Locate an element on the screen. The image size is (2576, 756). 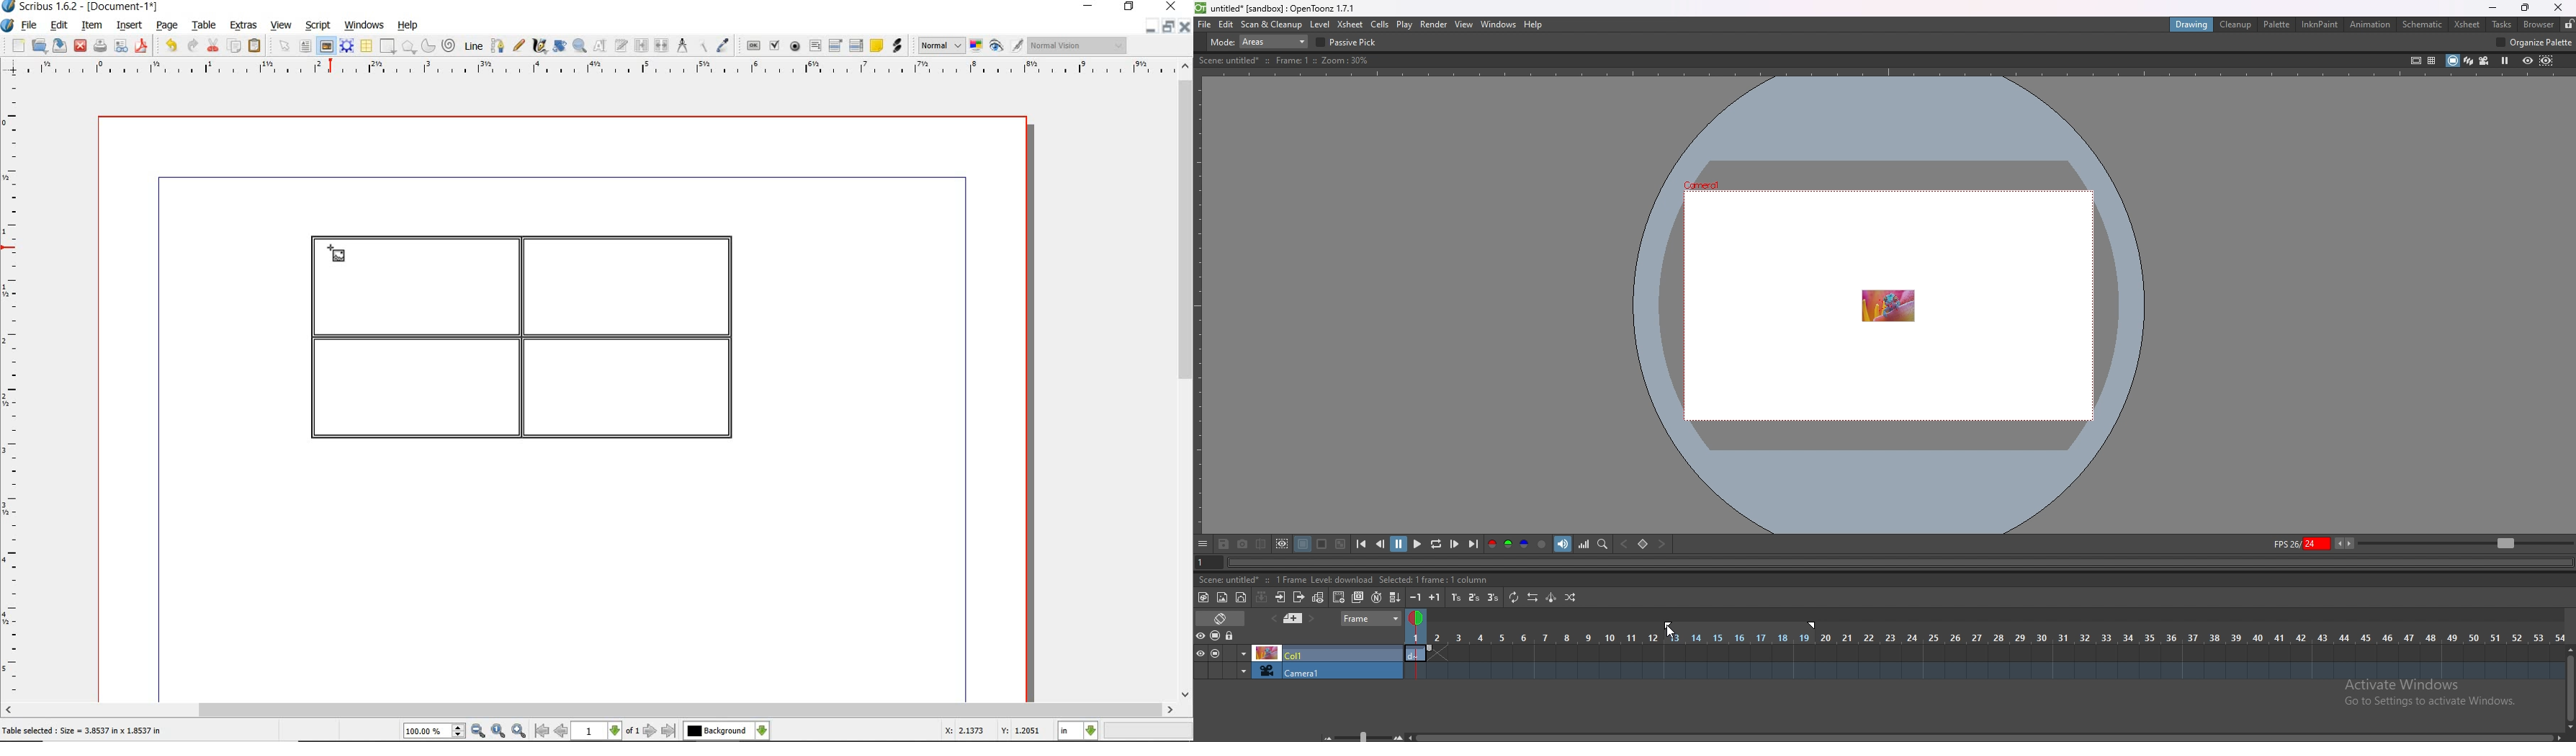
preview is located at coordinates (2528, 61).